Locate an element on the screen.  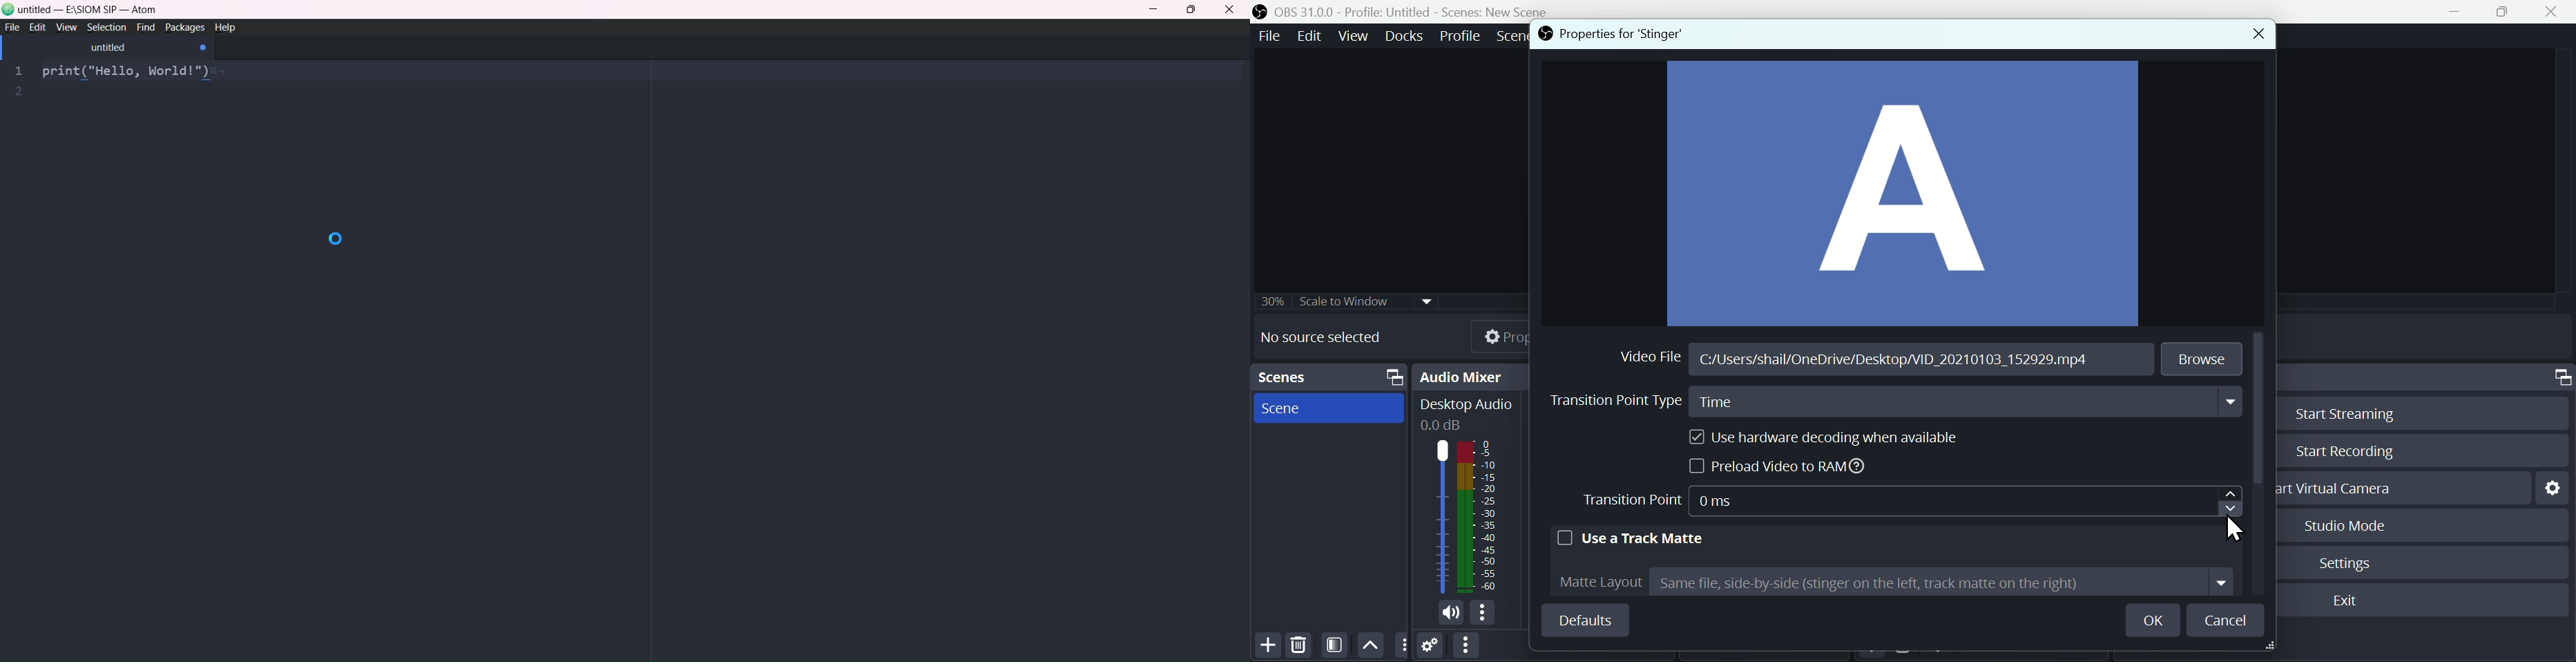
Audio mixer is located at coordinates (1474, 376).